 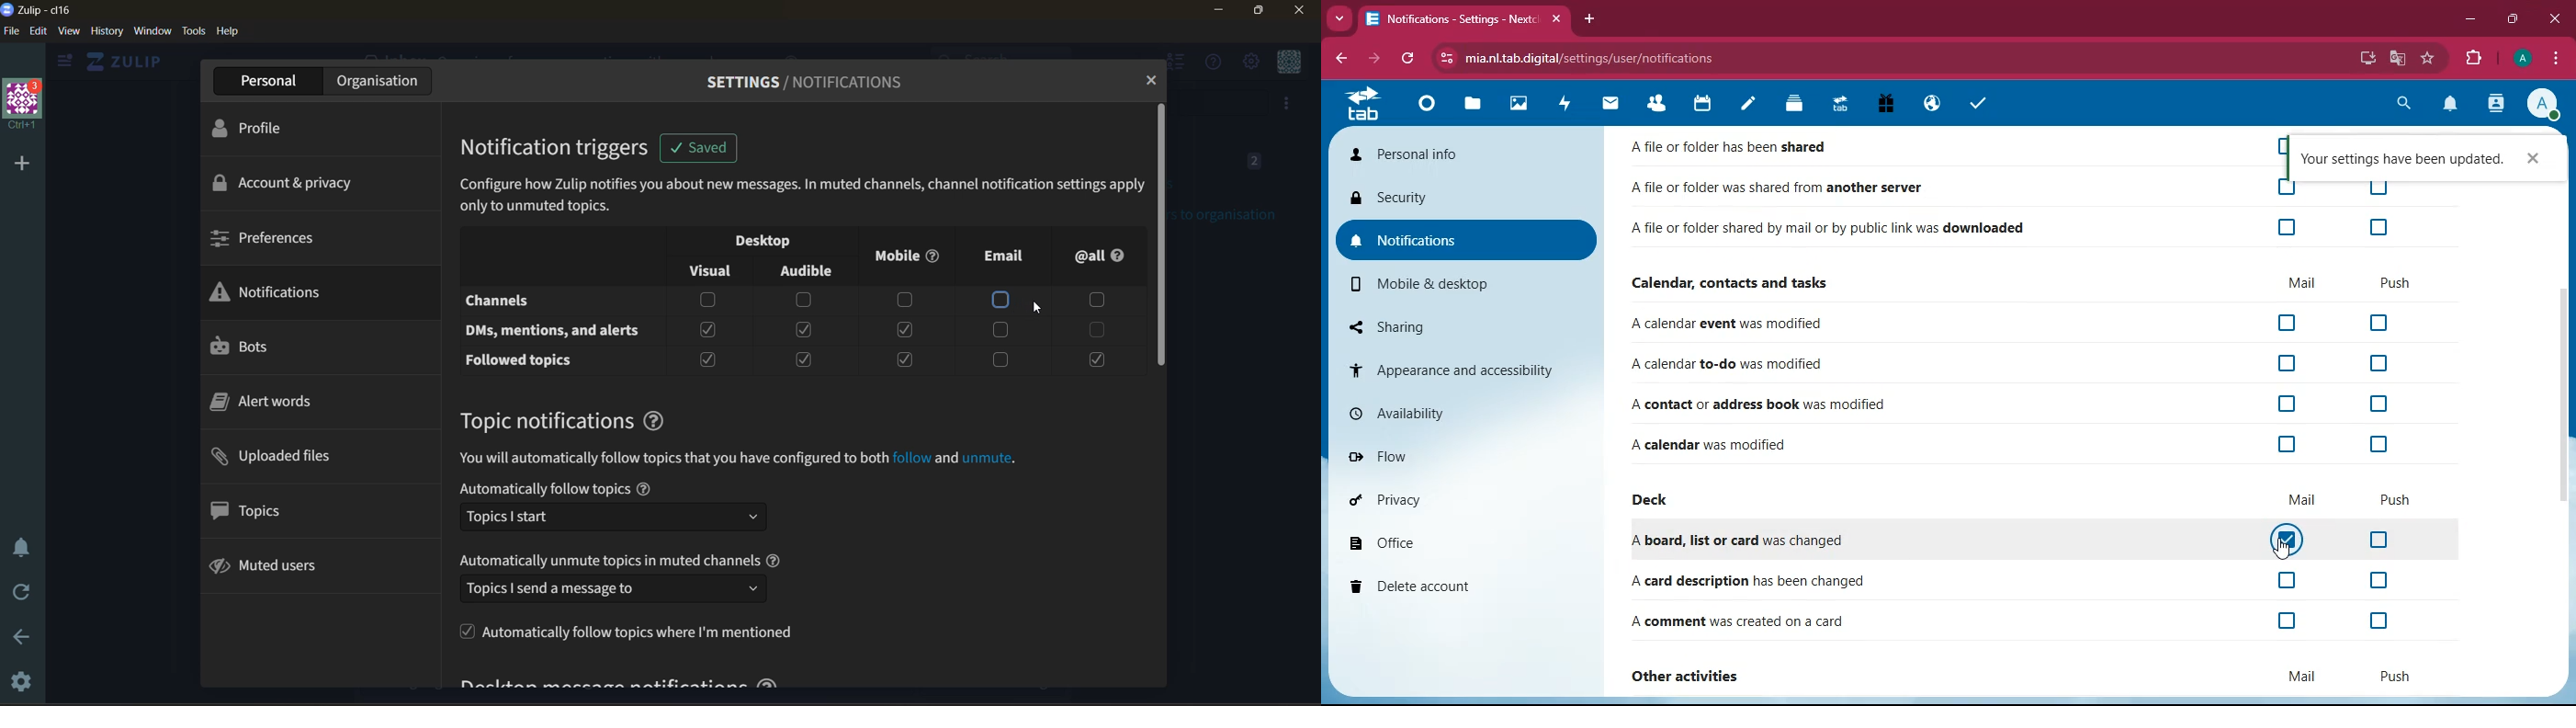 What do you see at coordinates (69, 30) in the screenshot?
I see `view` at bounding box center [69, 30].